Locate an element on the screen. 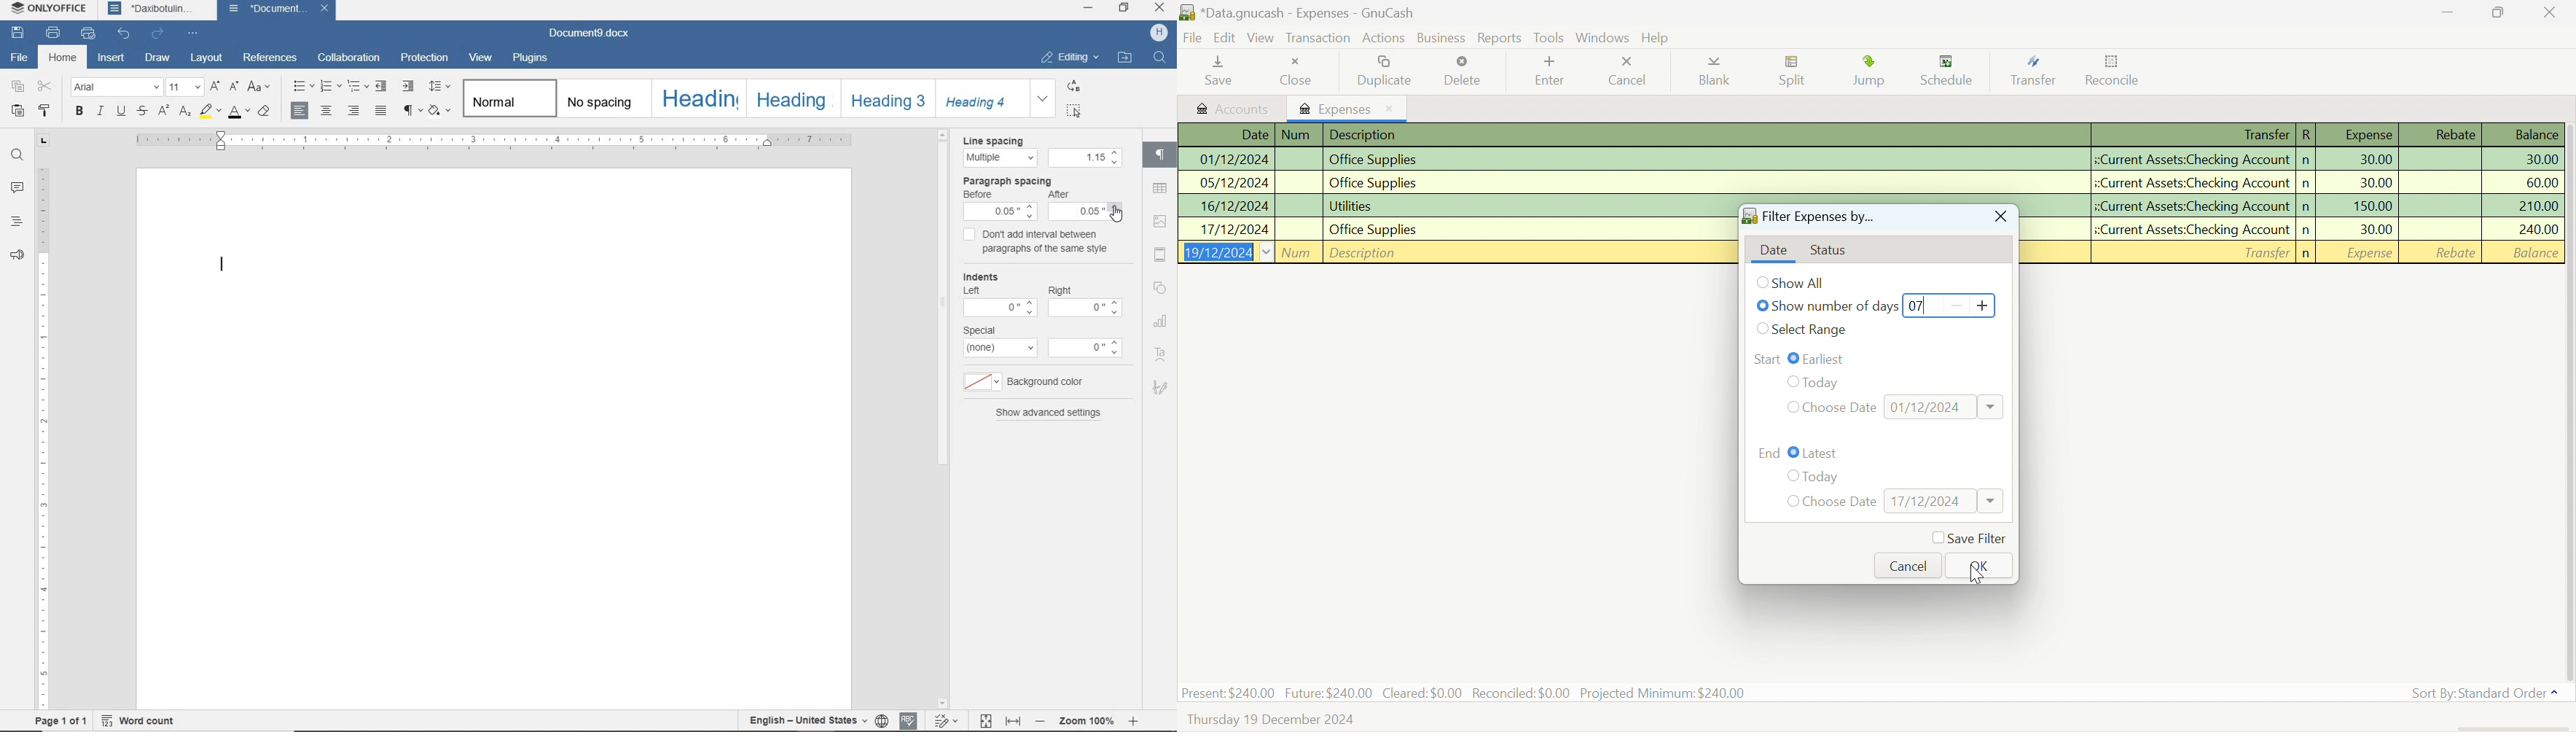  font is located at coordinates (115, 88).